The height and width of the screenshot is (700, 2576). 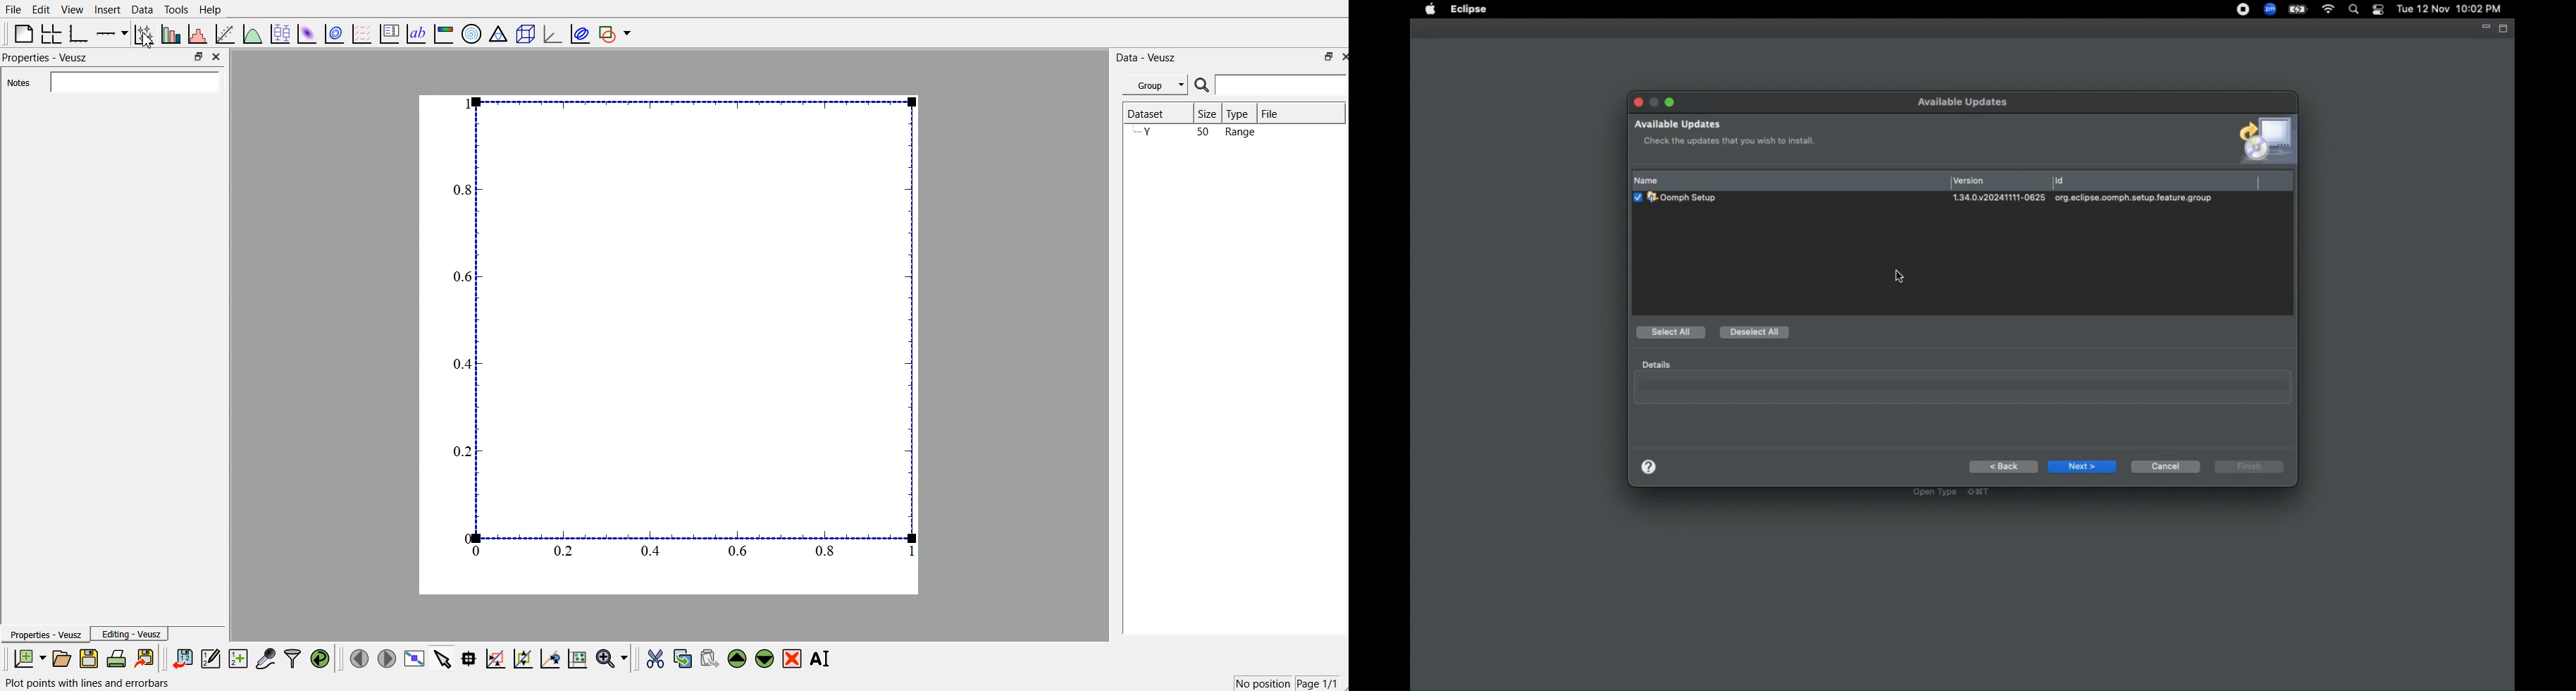 I want to click on export document, so click(x=145, y=659).